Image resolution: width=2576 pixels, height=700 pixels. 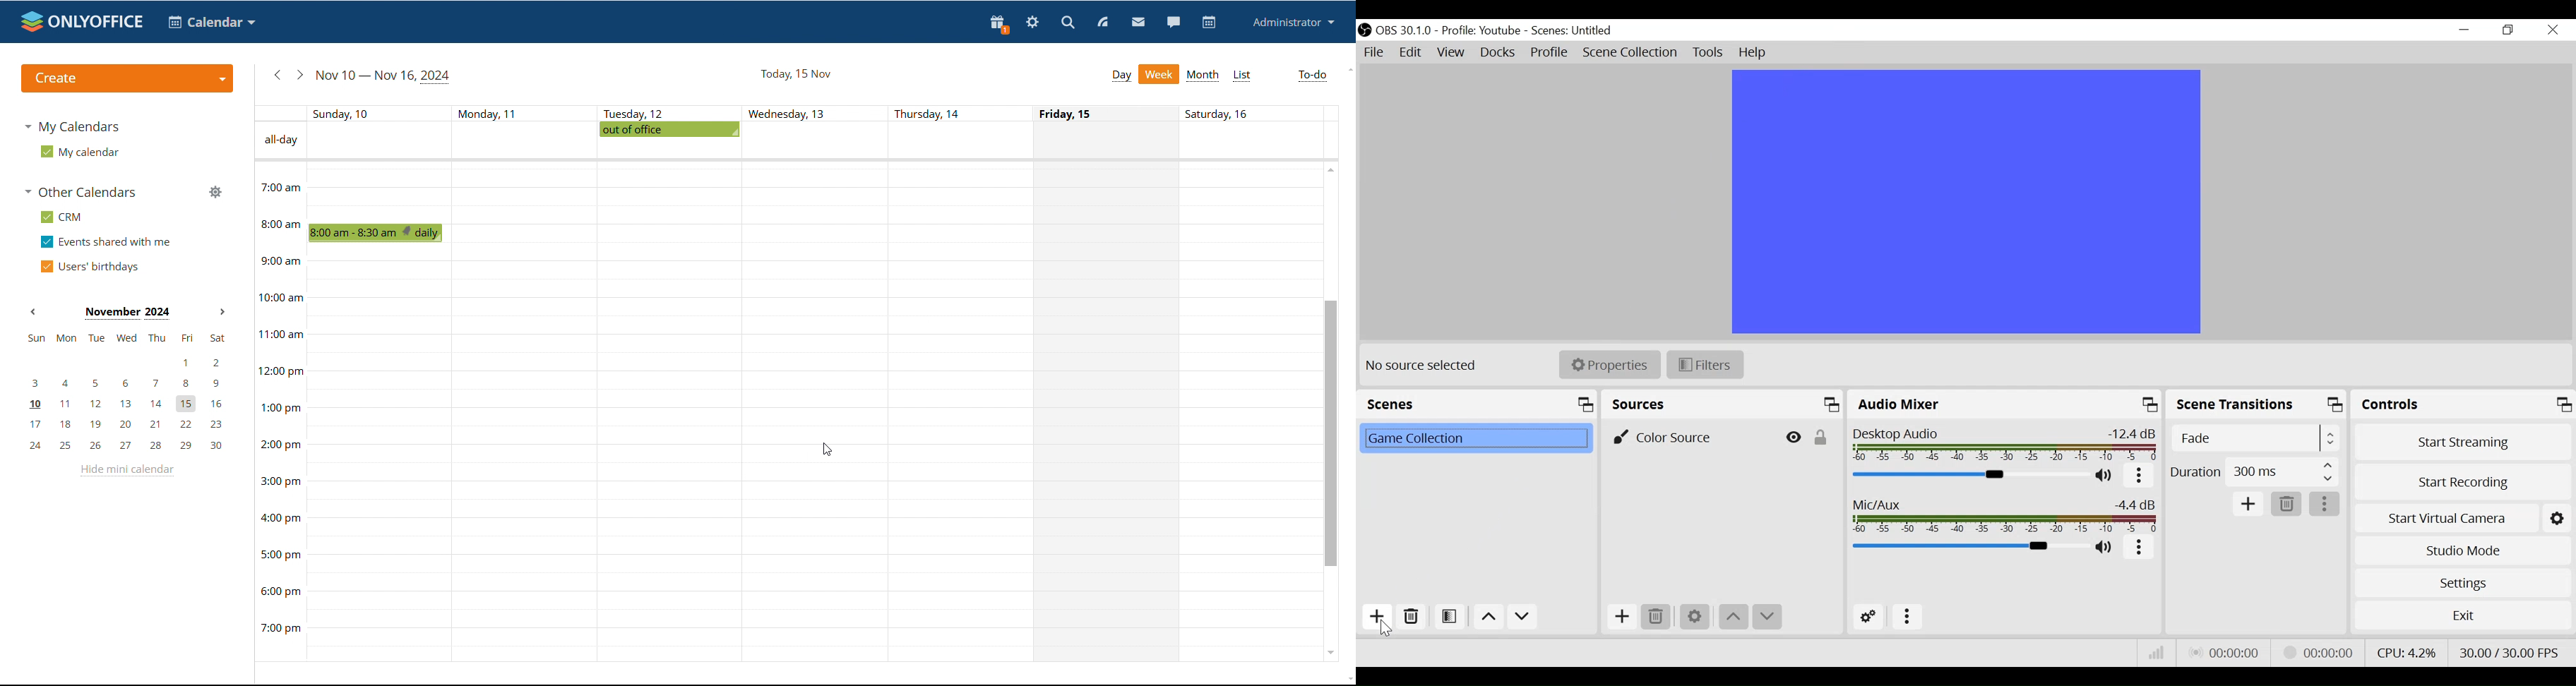 I want to click on Cursor, so click(x=1388, y=628).